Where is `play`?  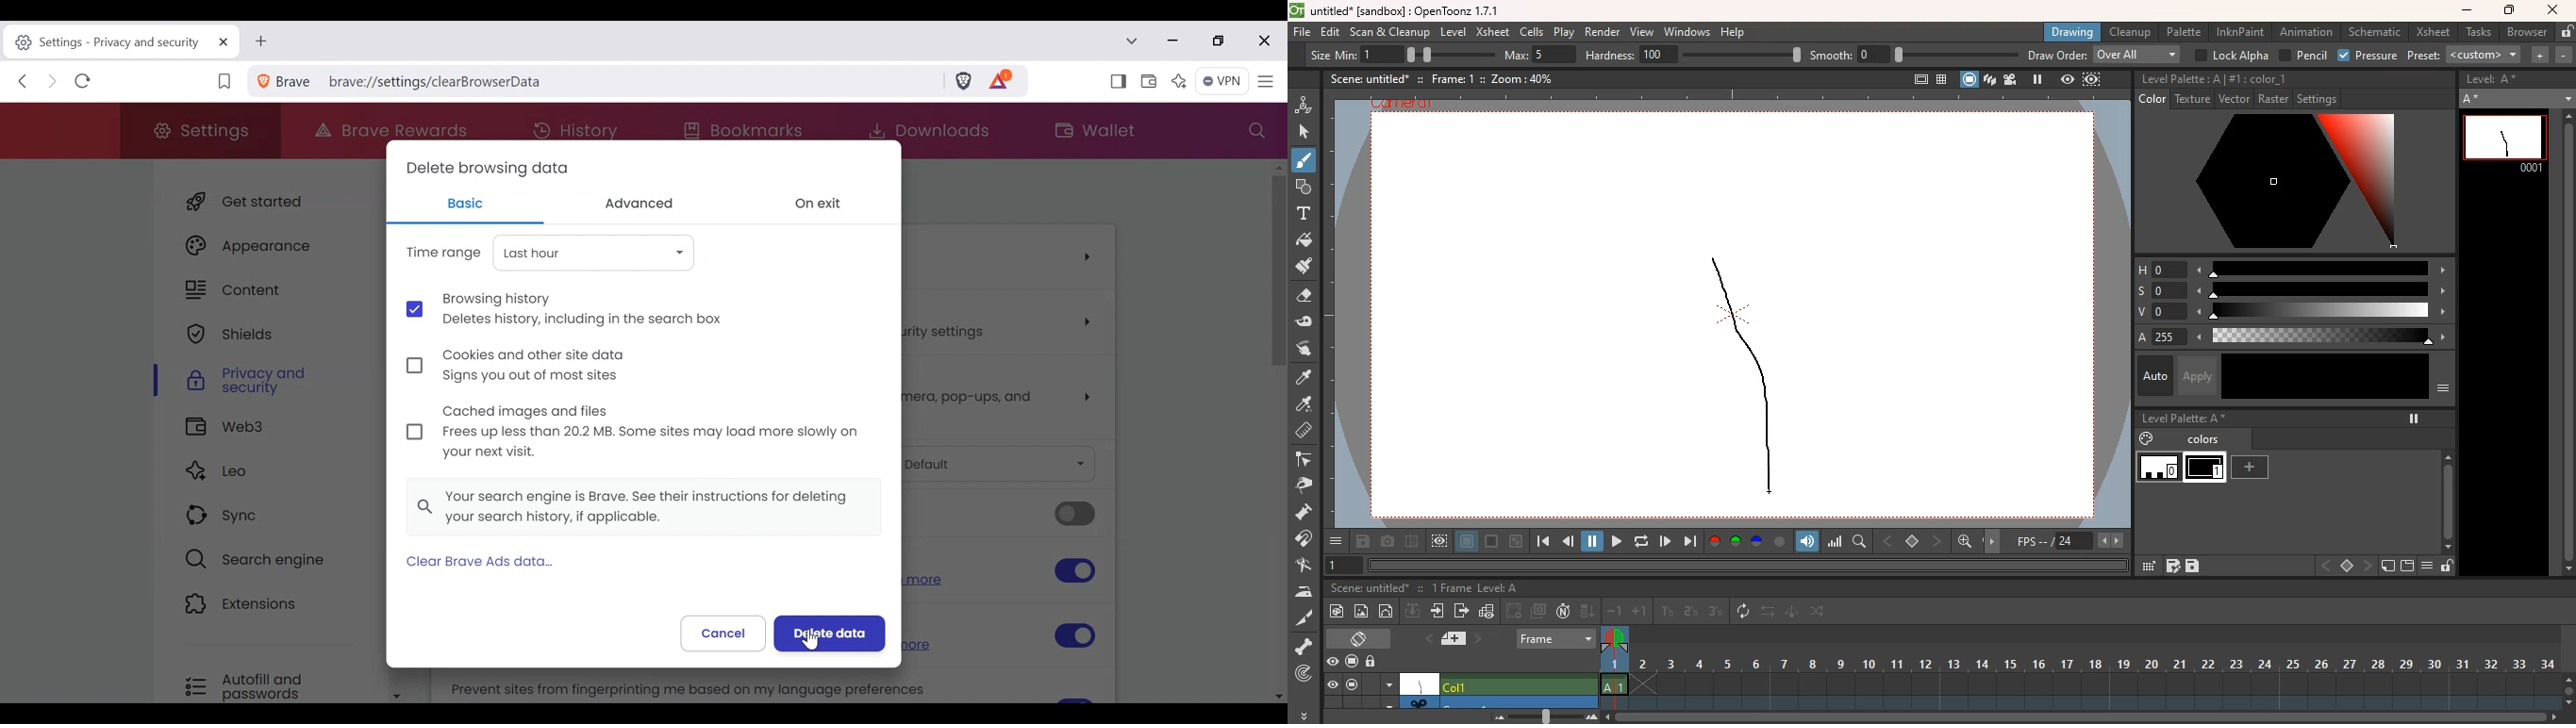 play is located at coordinates (1563, 32).